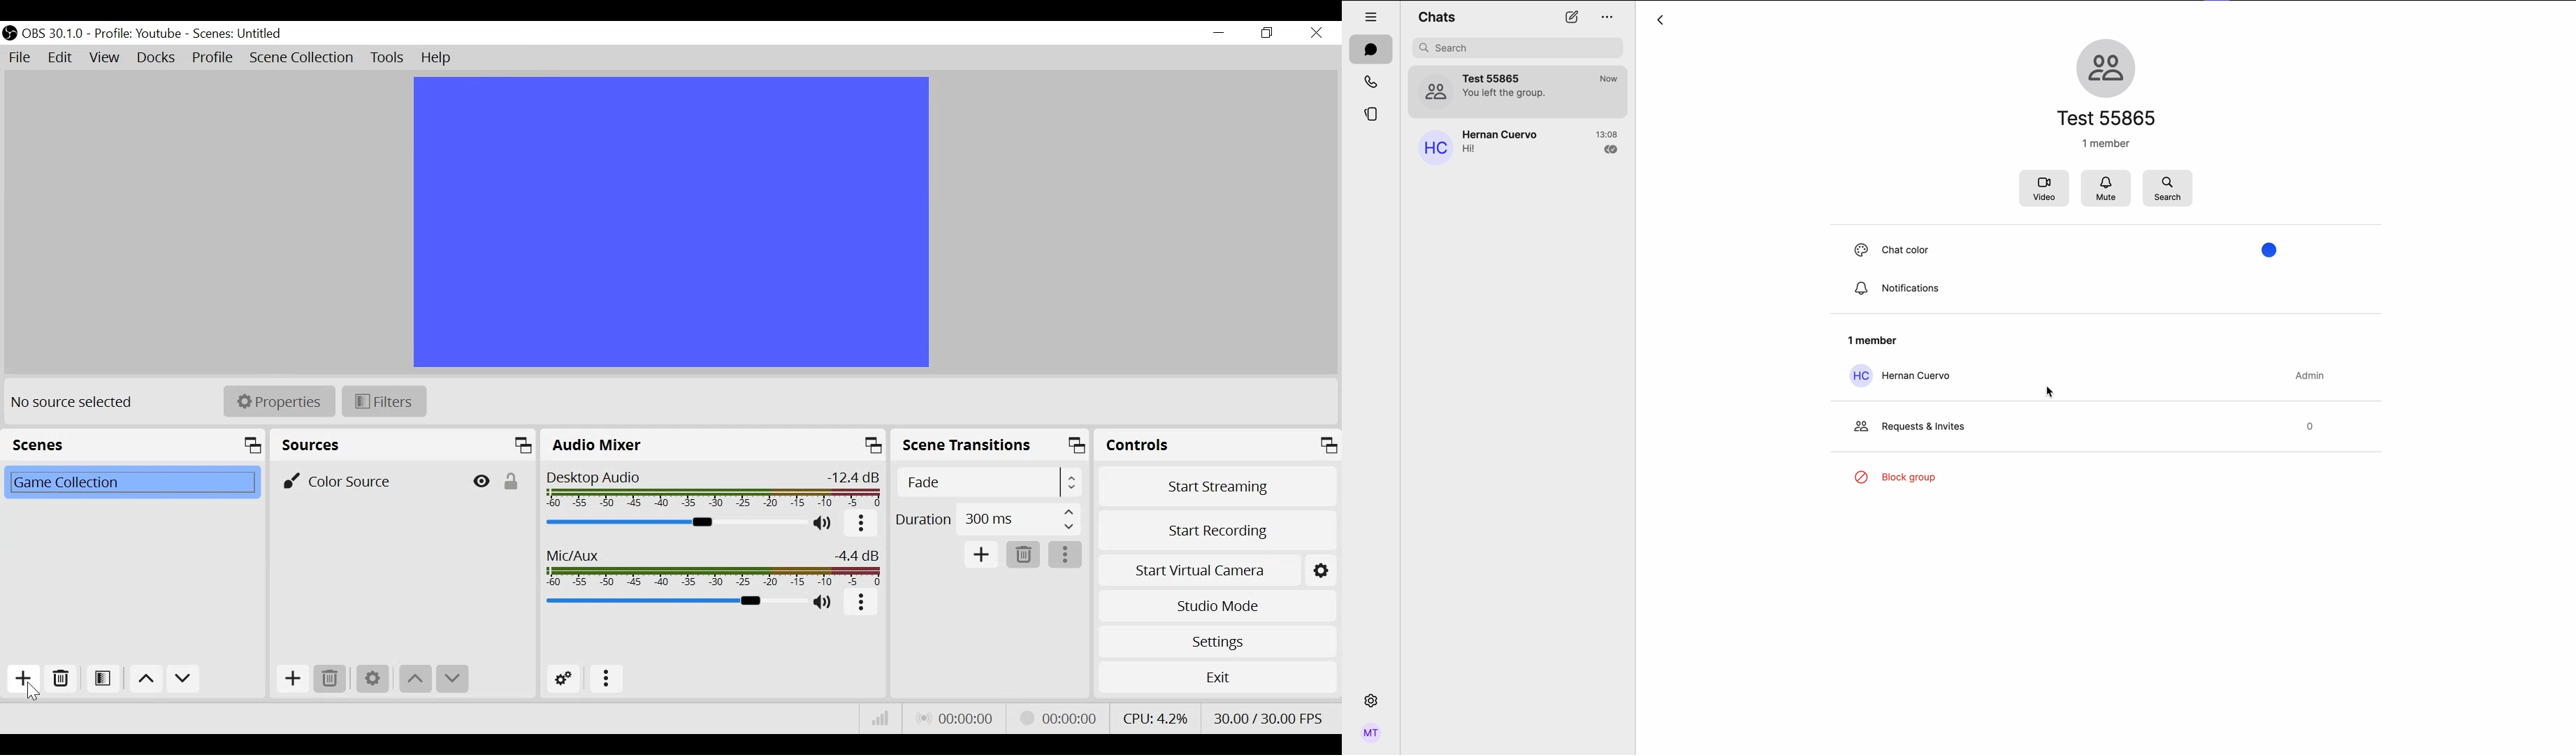  What do you see at coordinates (182, 679) in the screenshot?
I see `Move down` at bounding box center [182, 679].